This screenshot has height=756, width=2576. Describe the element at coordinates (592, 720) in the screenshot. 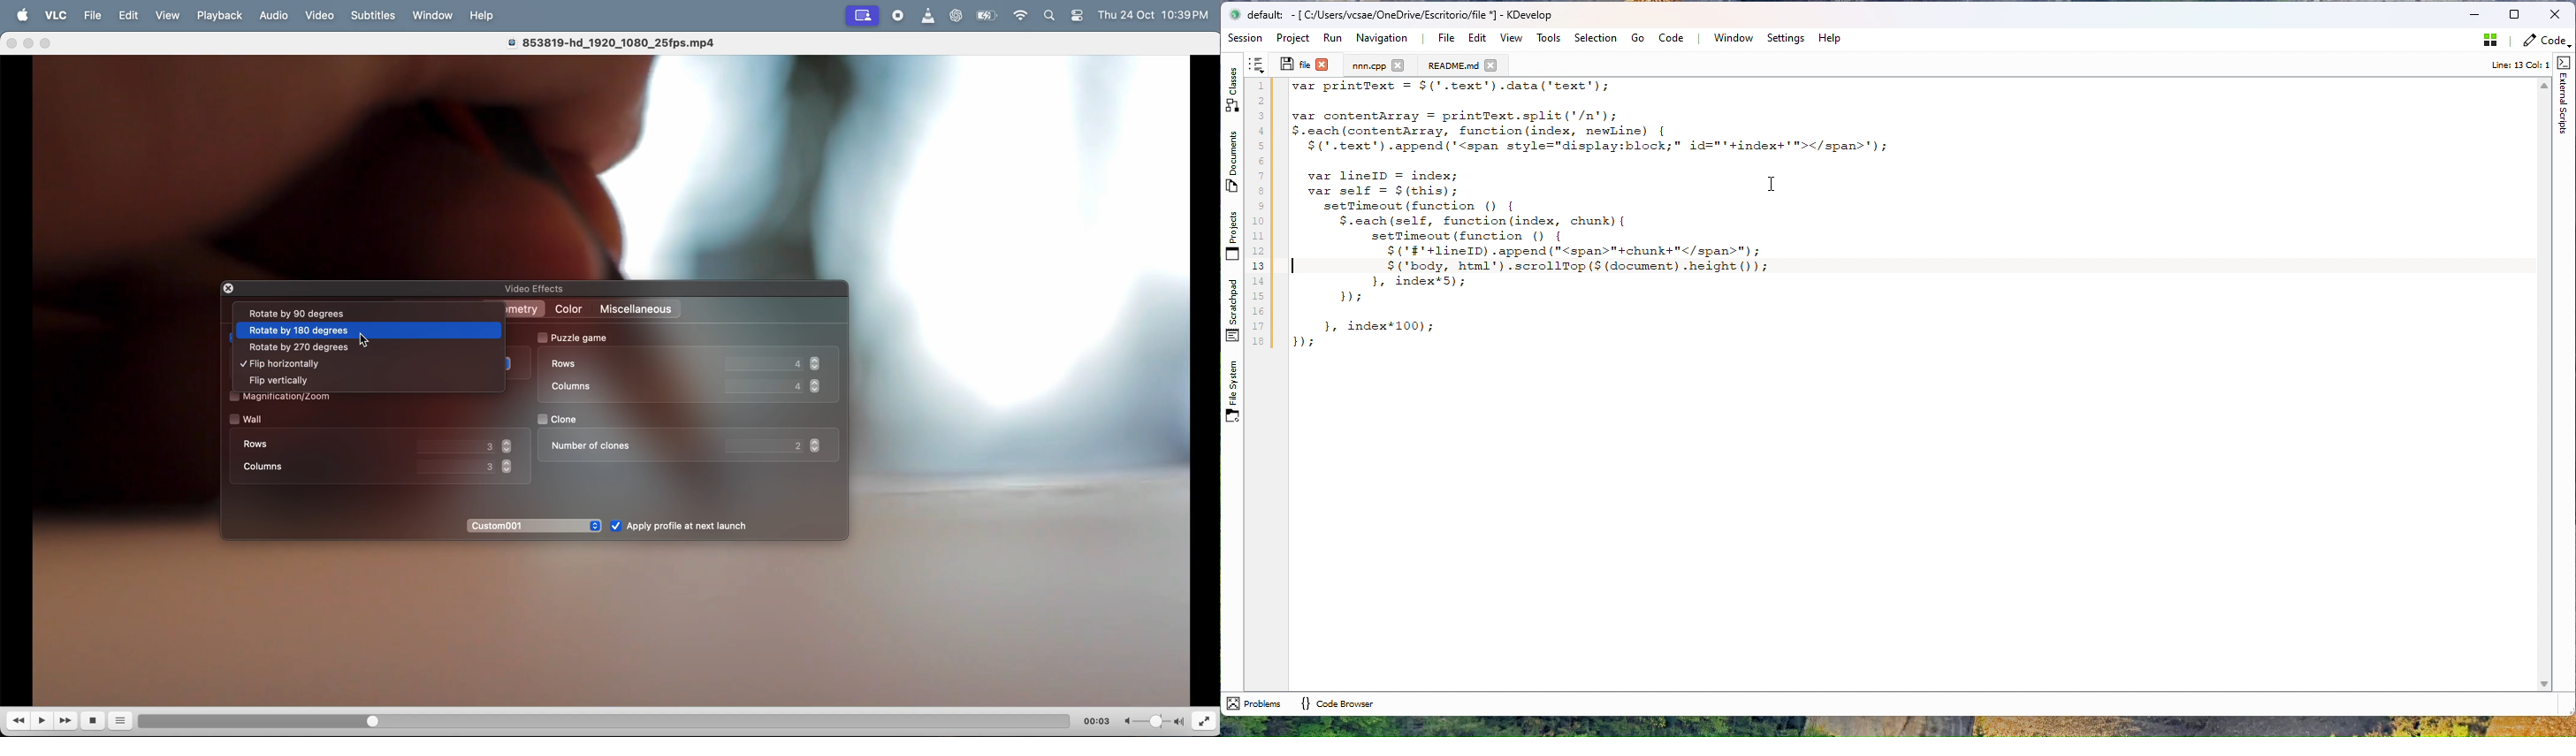

I see `duration` at that location.